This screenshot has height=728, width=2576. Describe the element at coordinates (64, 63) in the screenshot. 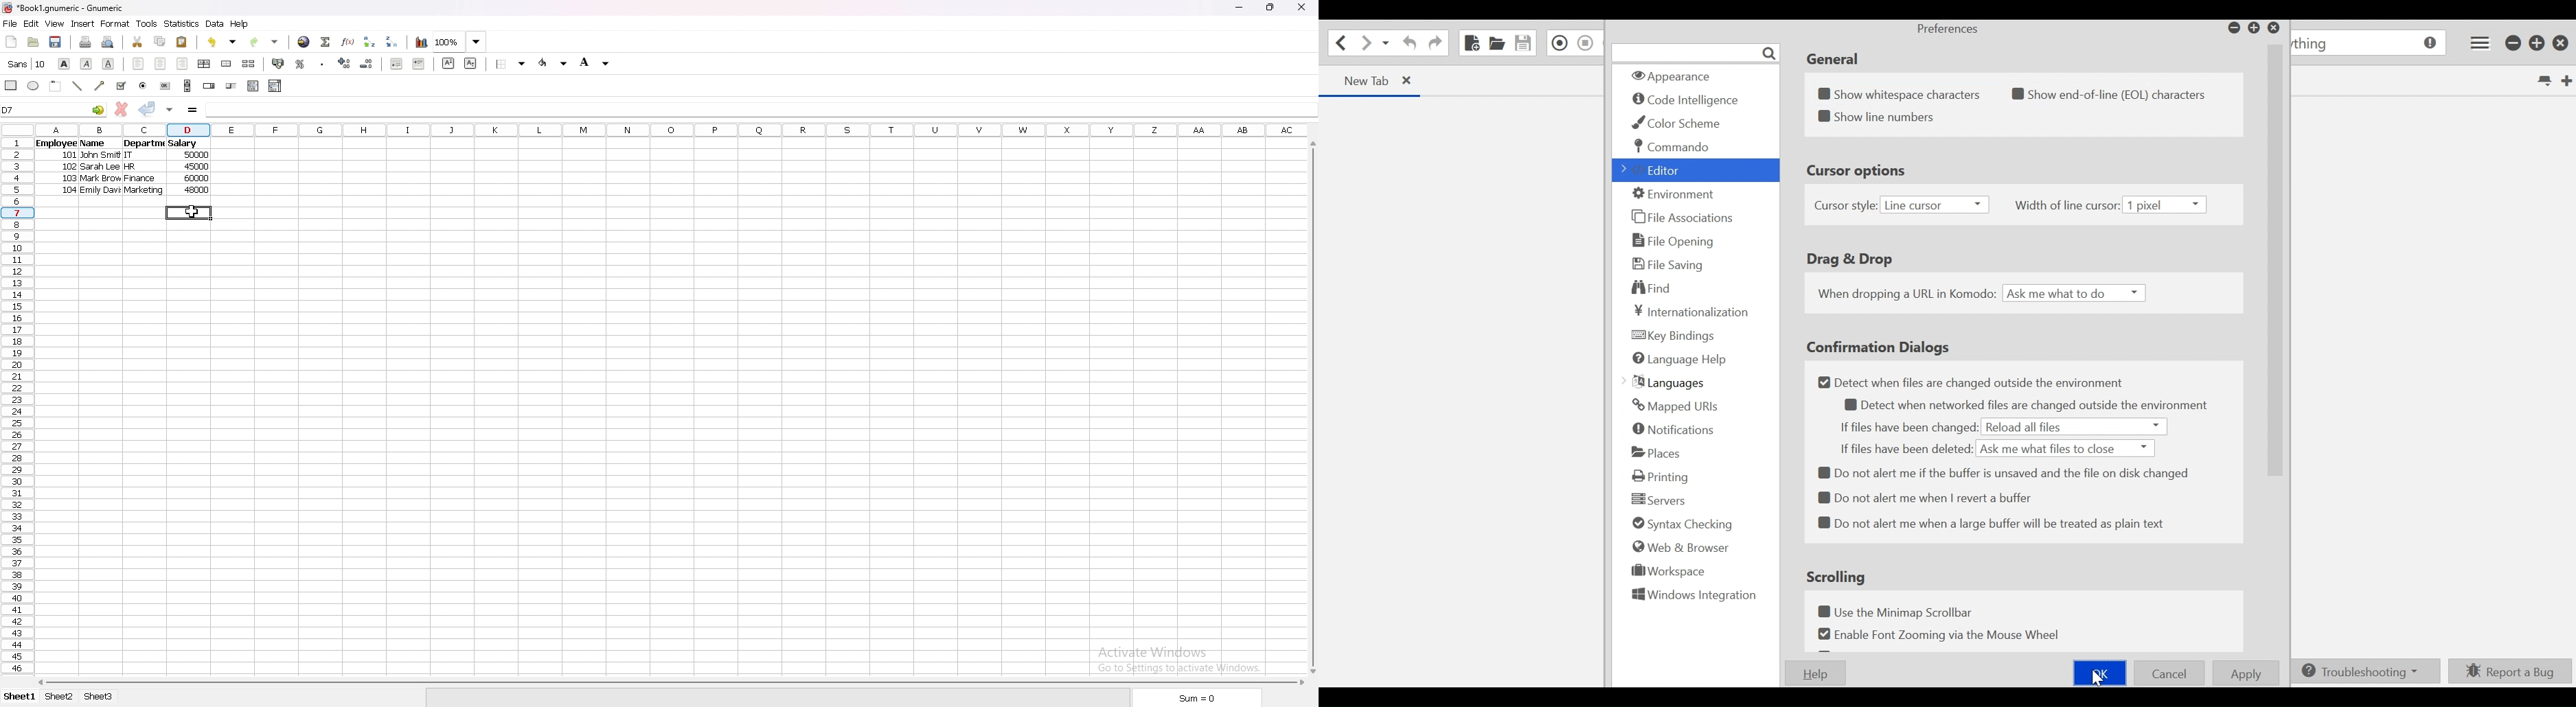

I see `bold` at that location.